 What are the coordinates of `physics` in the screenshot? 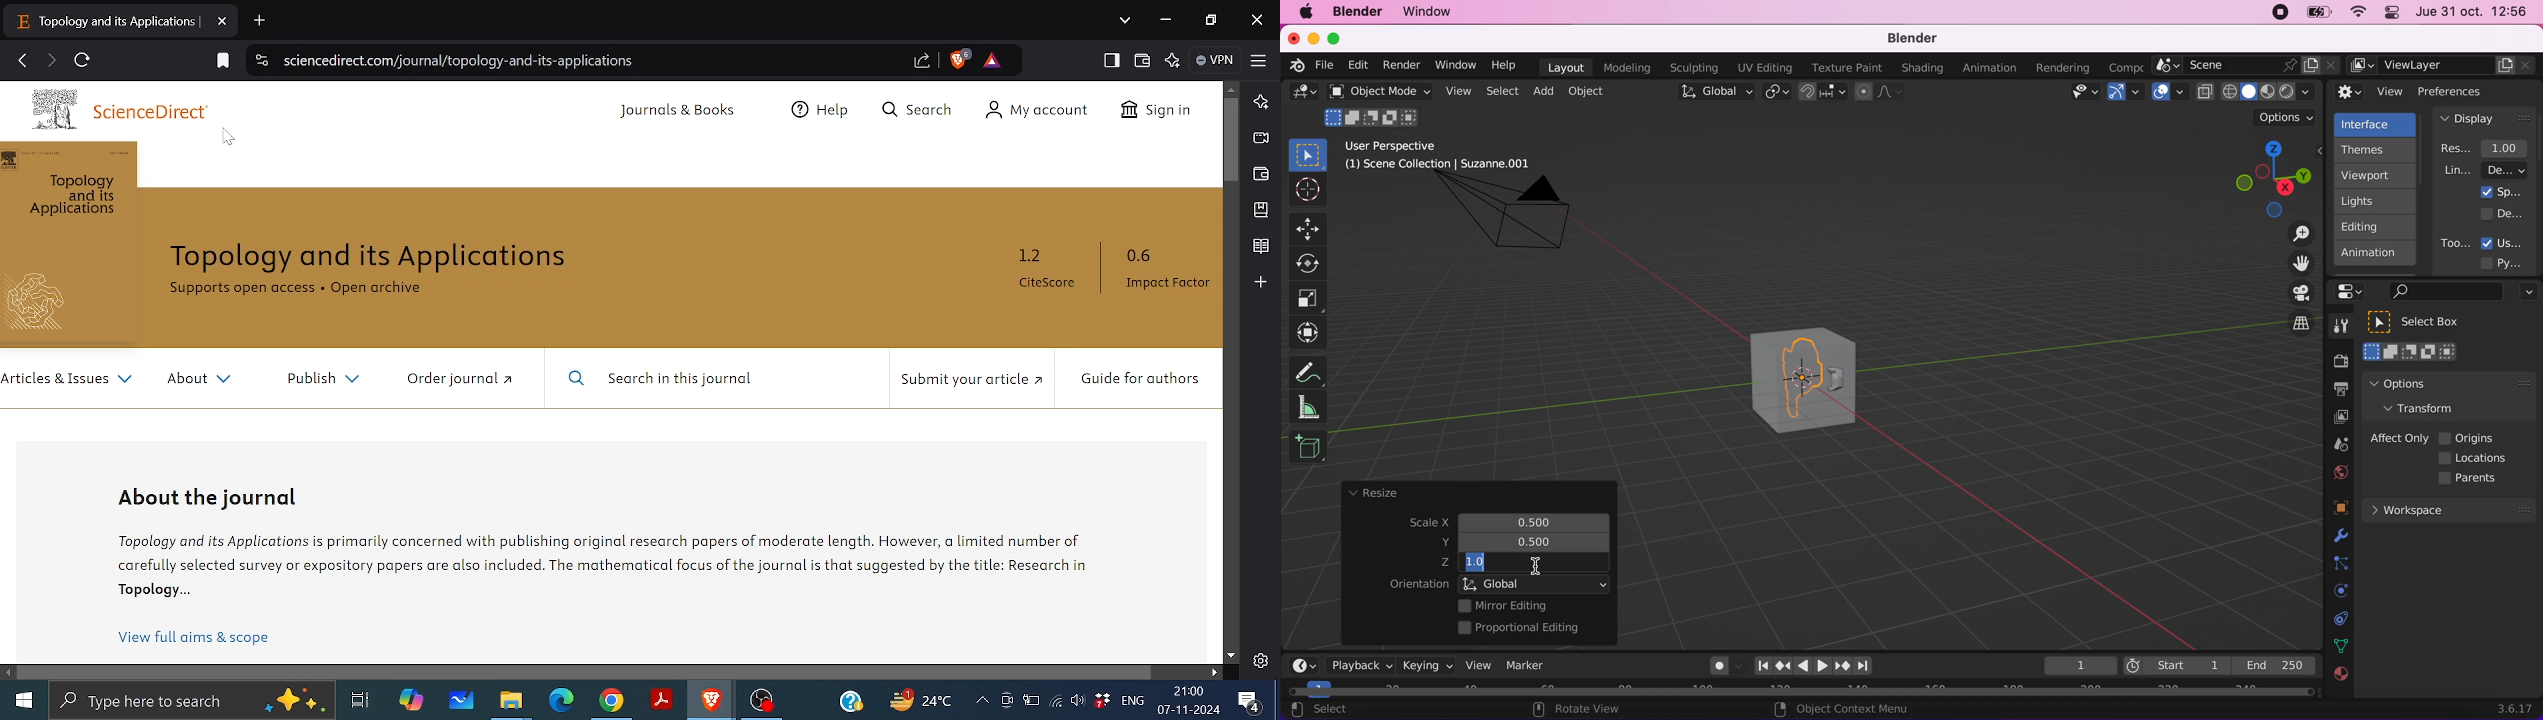 It's located at (2339, 536).